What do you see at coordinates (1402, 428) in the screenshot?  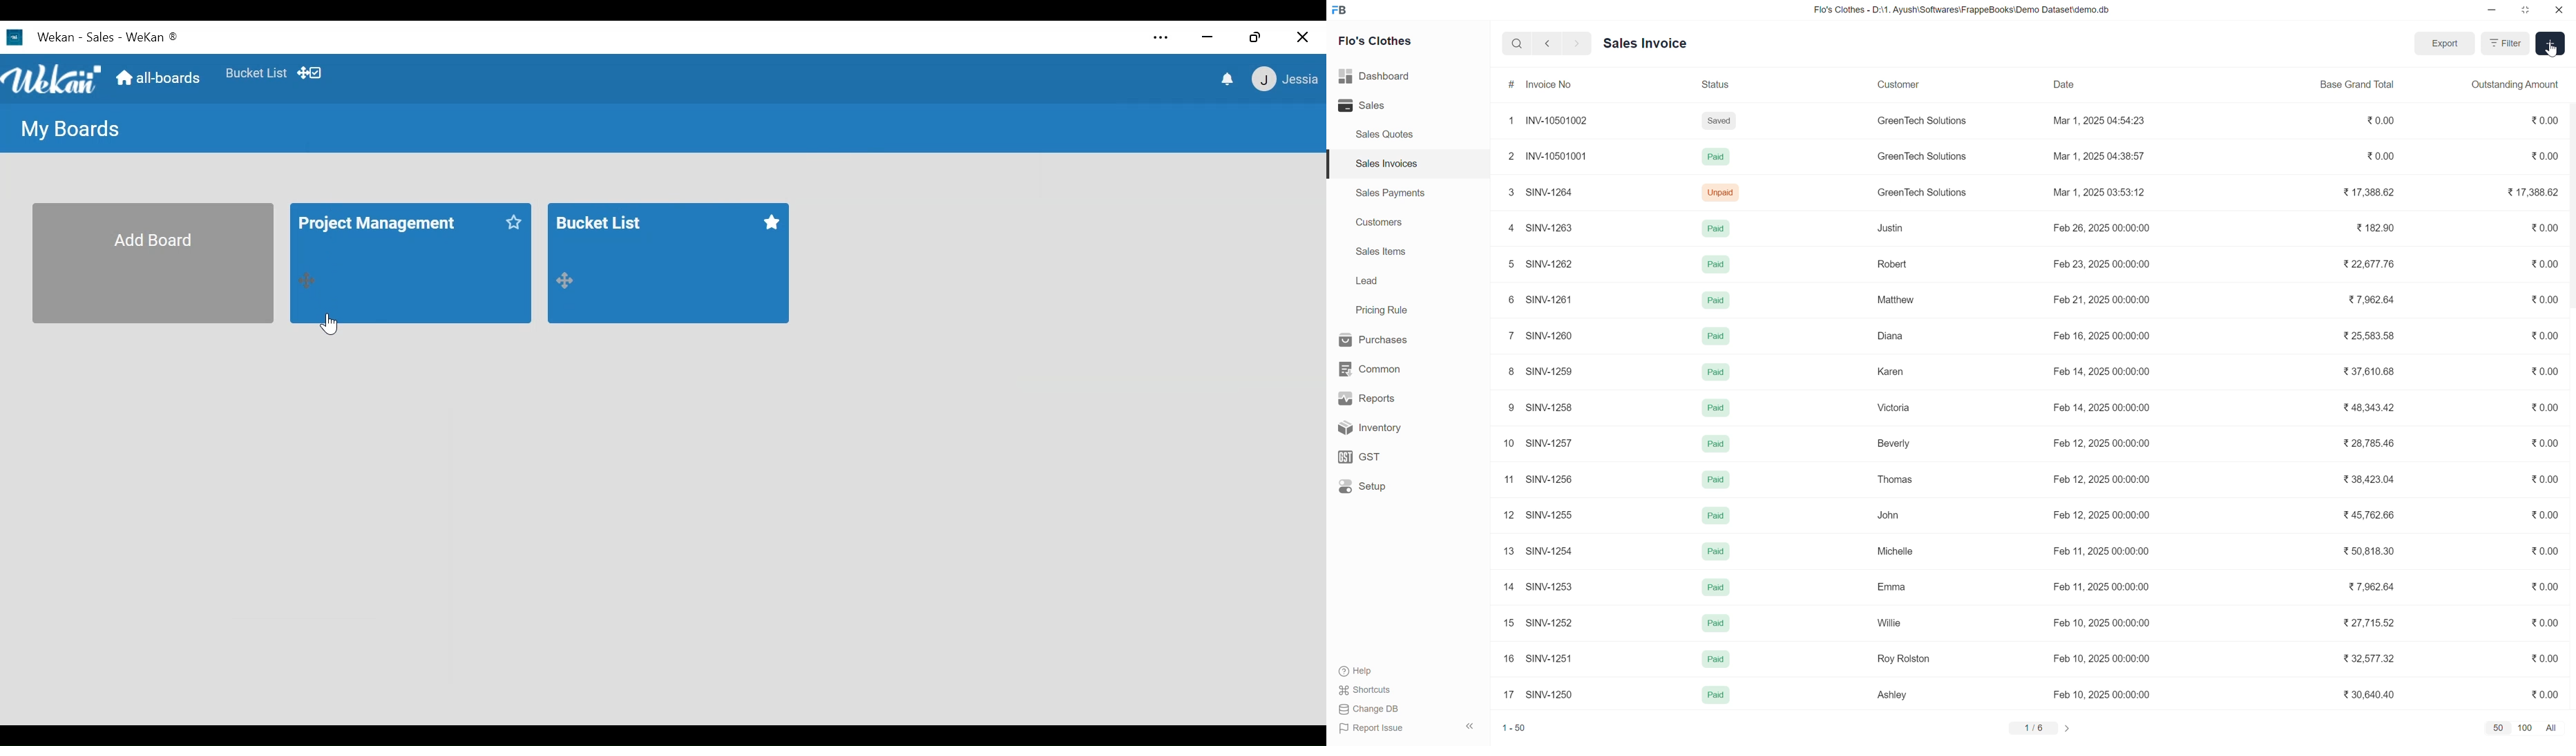 I see `Inventory ` at bounding box center [1402, 428].